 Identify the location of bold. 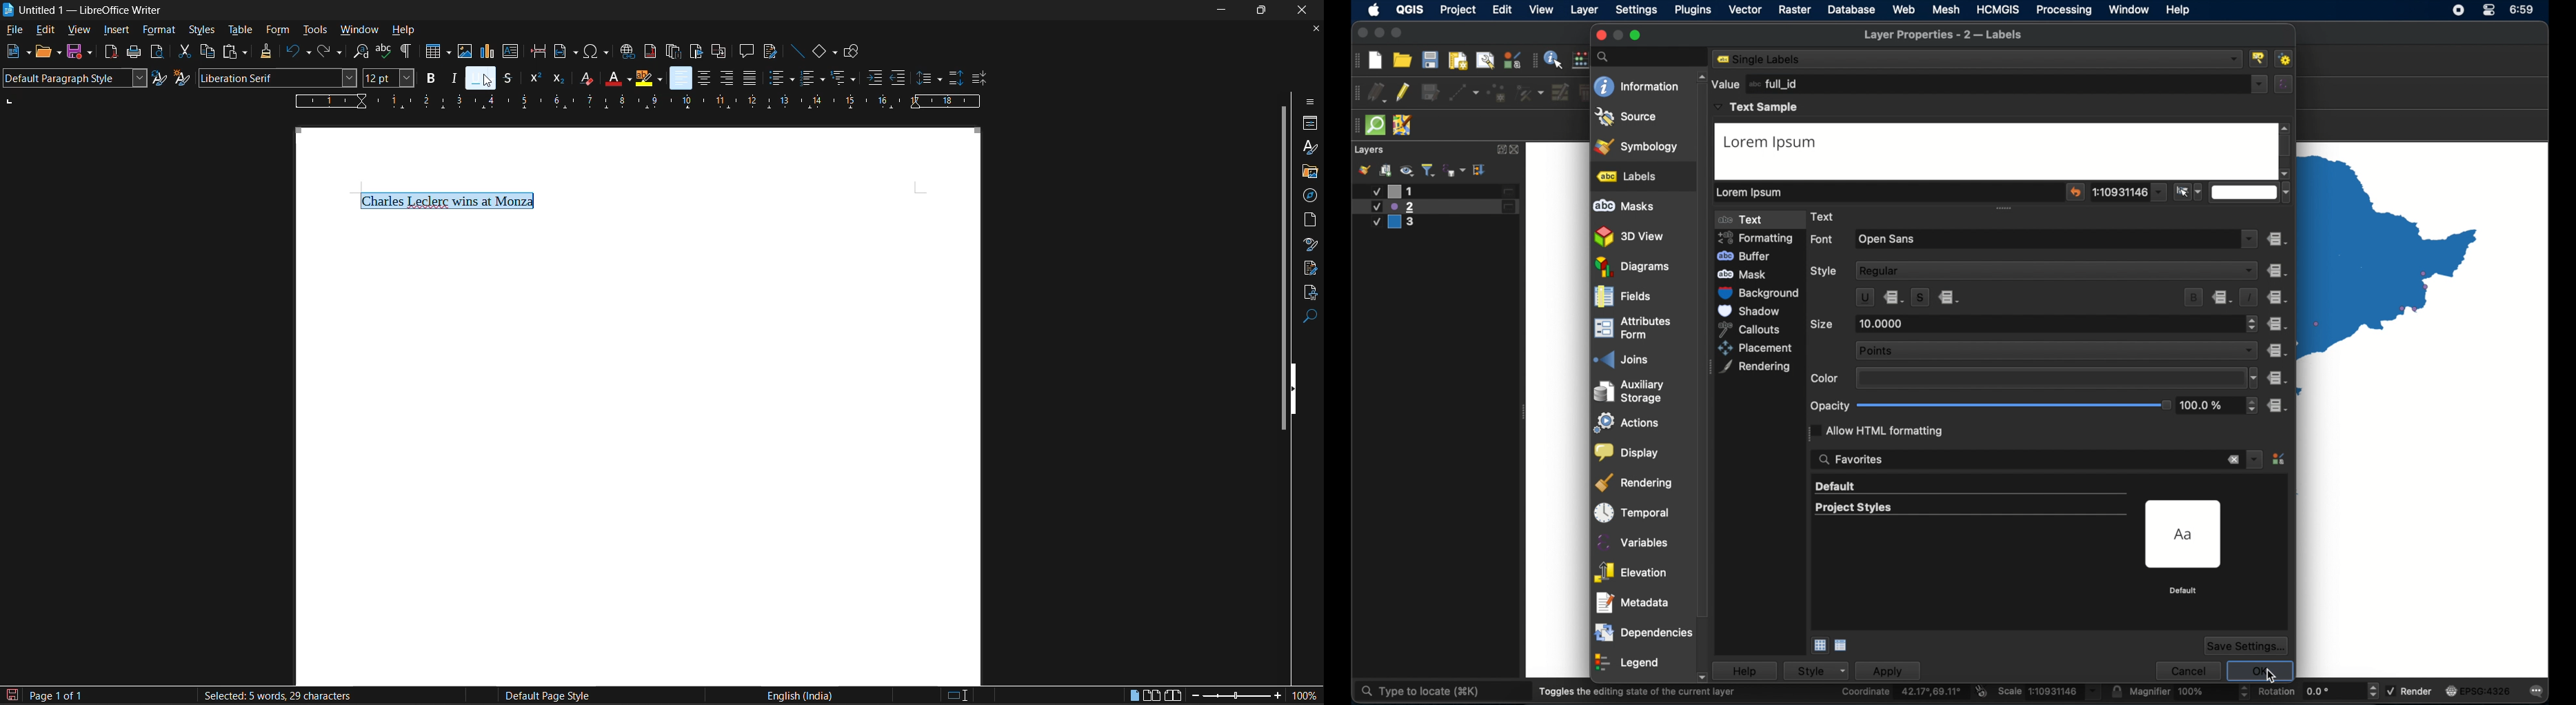
(429, 77).